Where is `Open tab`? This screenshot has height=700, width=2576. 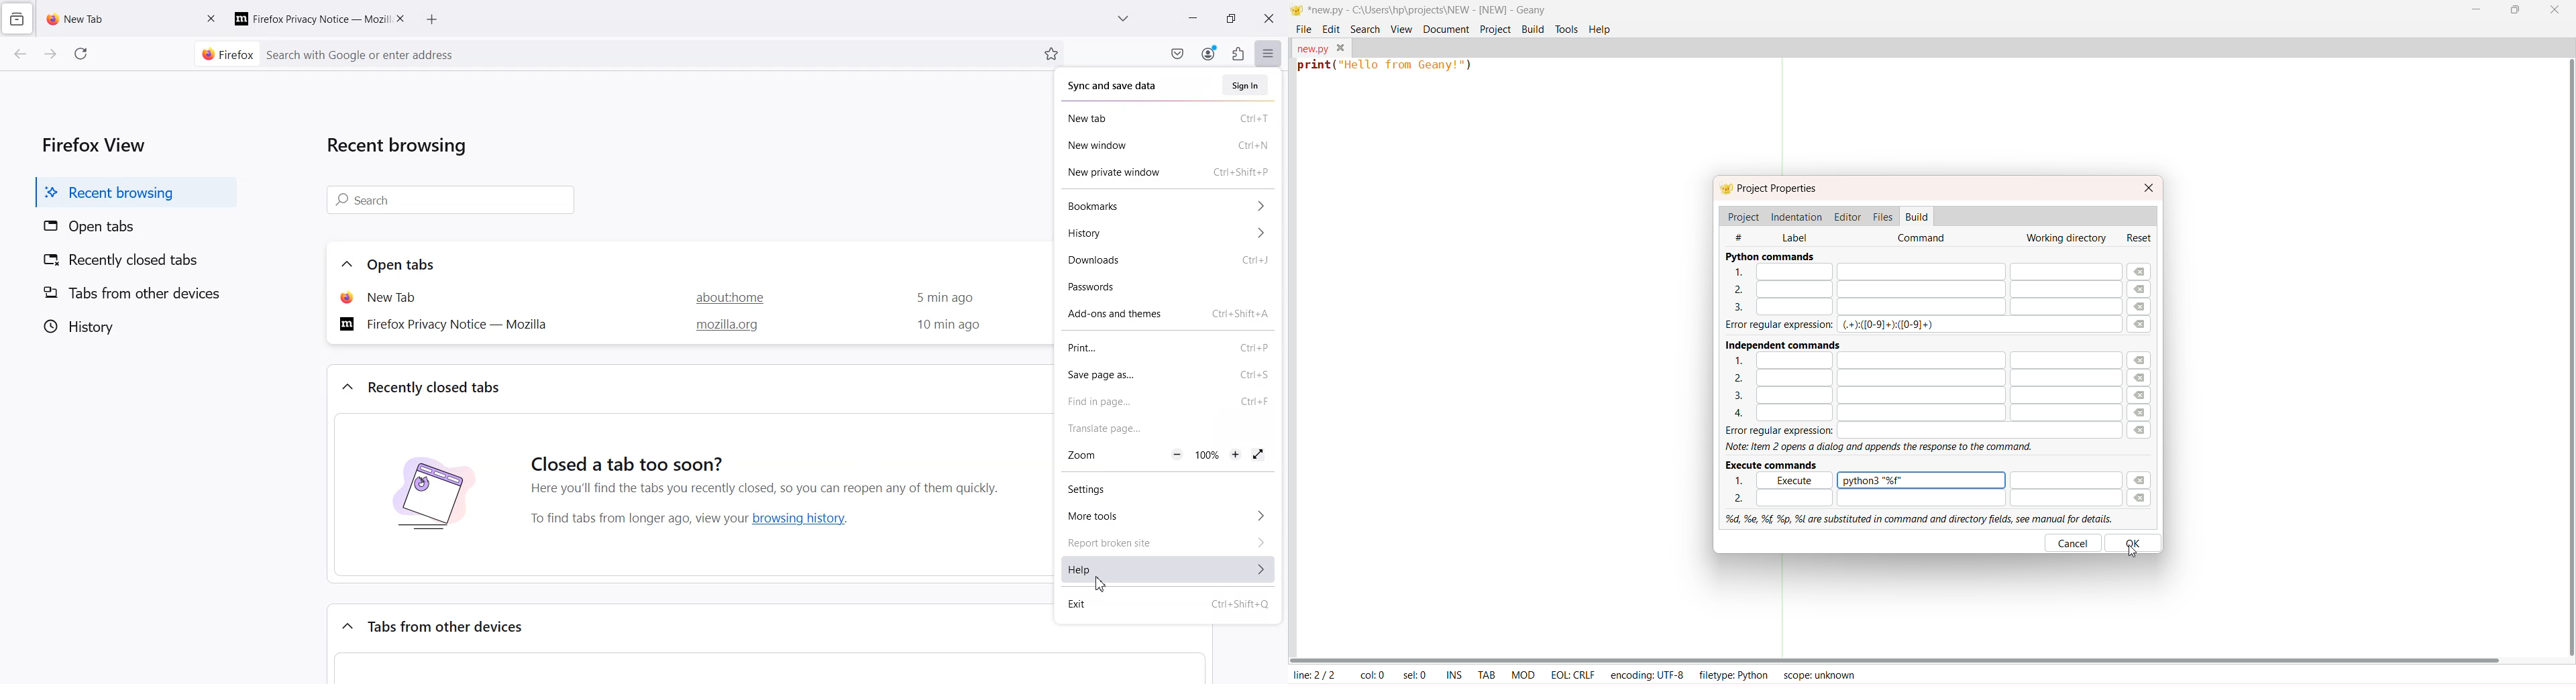
Open tab is located at coordinates (396, 296).